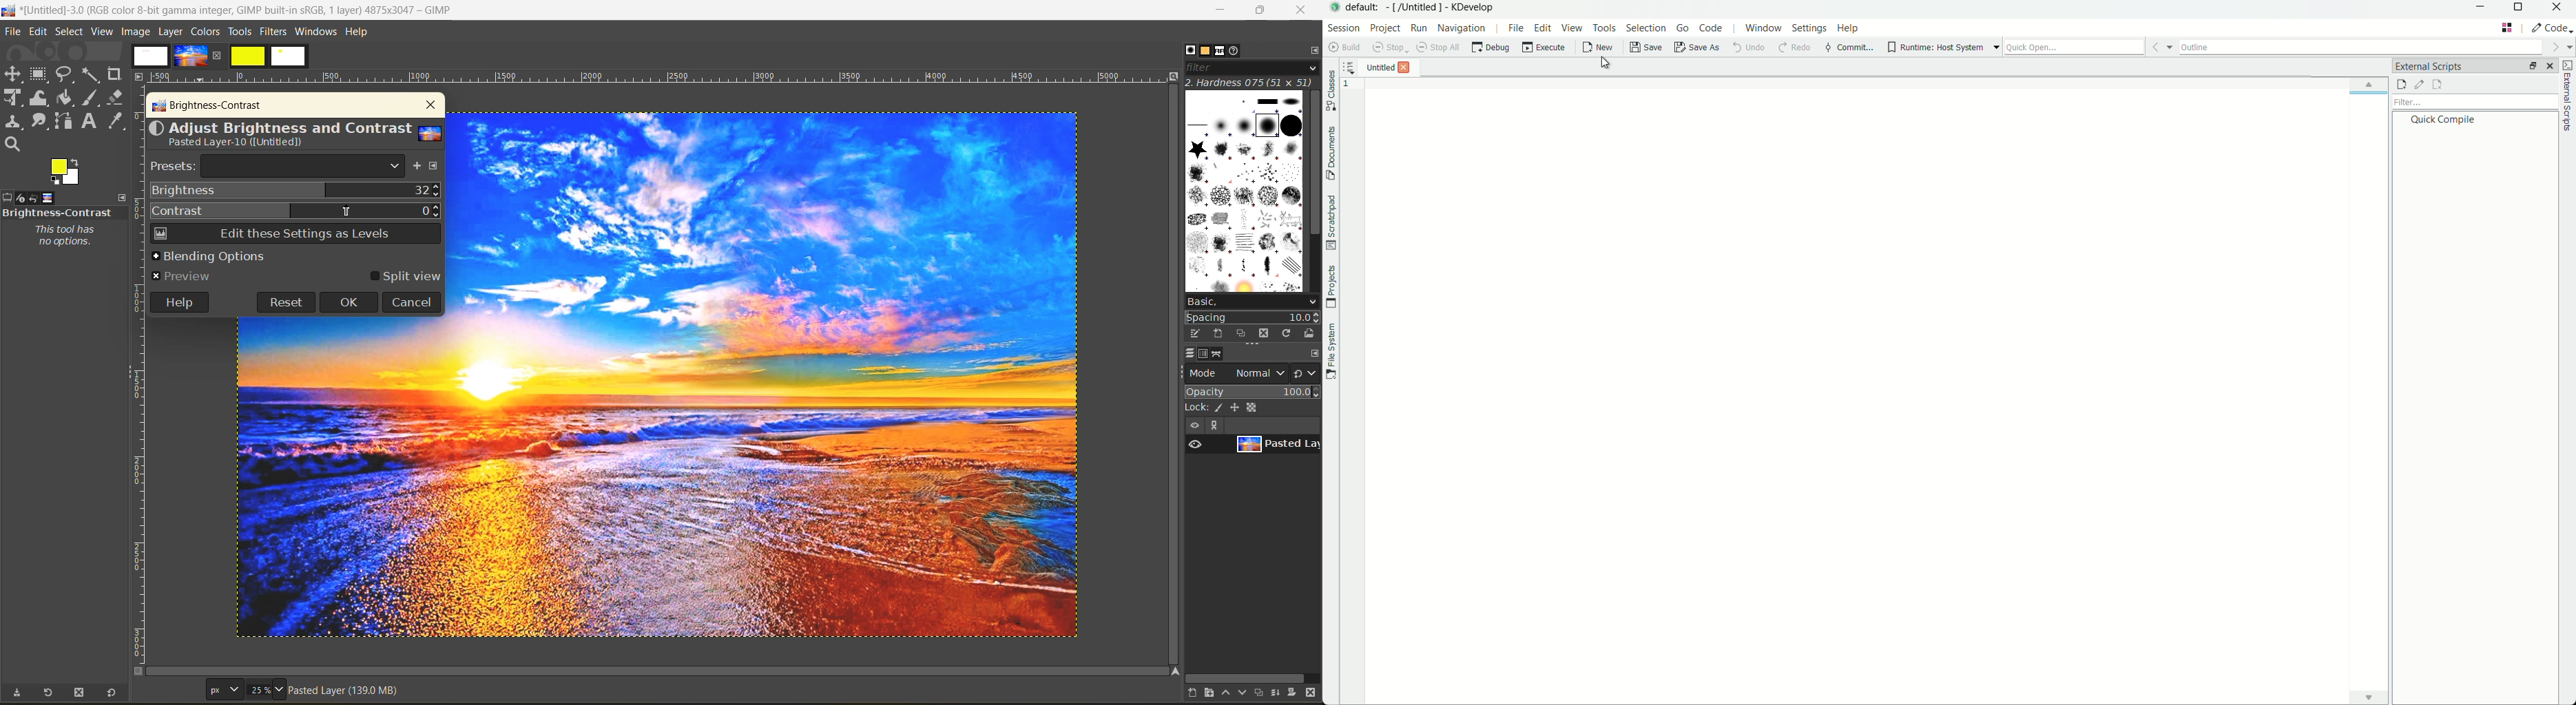 The height and width of the screenshot is (728, 2576). I want to click on image, so click(136, 32).